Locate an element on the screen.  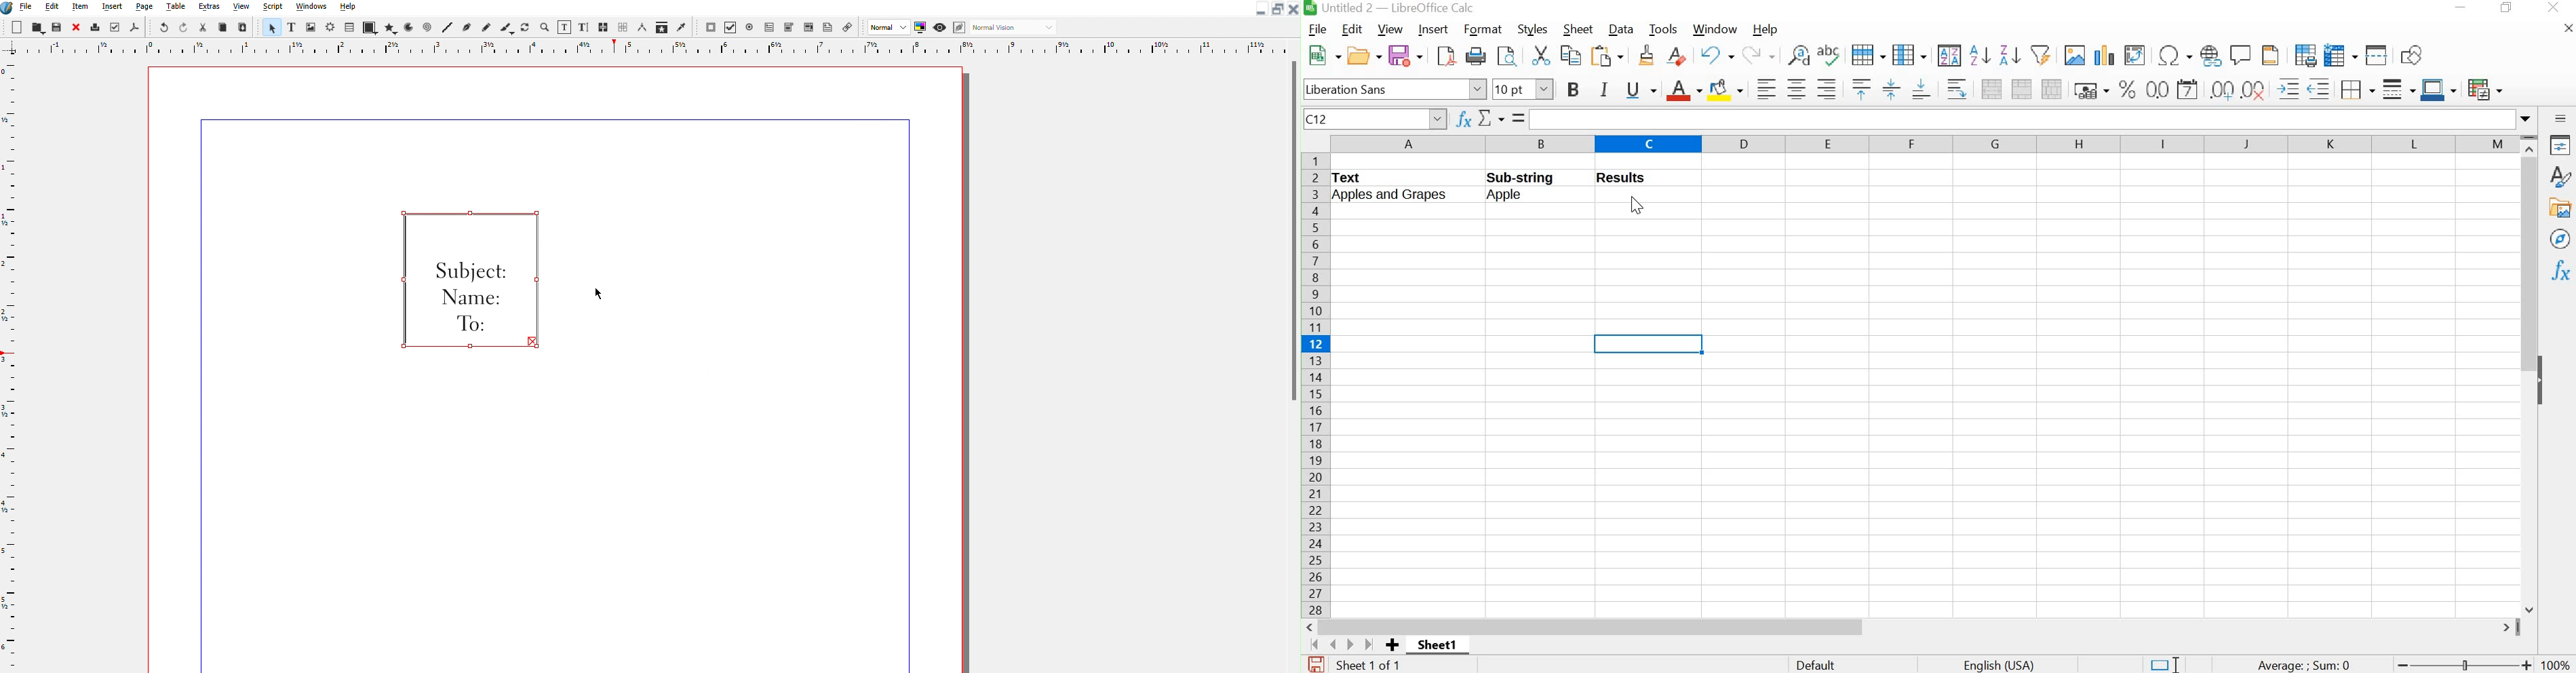
merge cells is located at coordinates (2022, 88).